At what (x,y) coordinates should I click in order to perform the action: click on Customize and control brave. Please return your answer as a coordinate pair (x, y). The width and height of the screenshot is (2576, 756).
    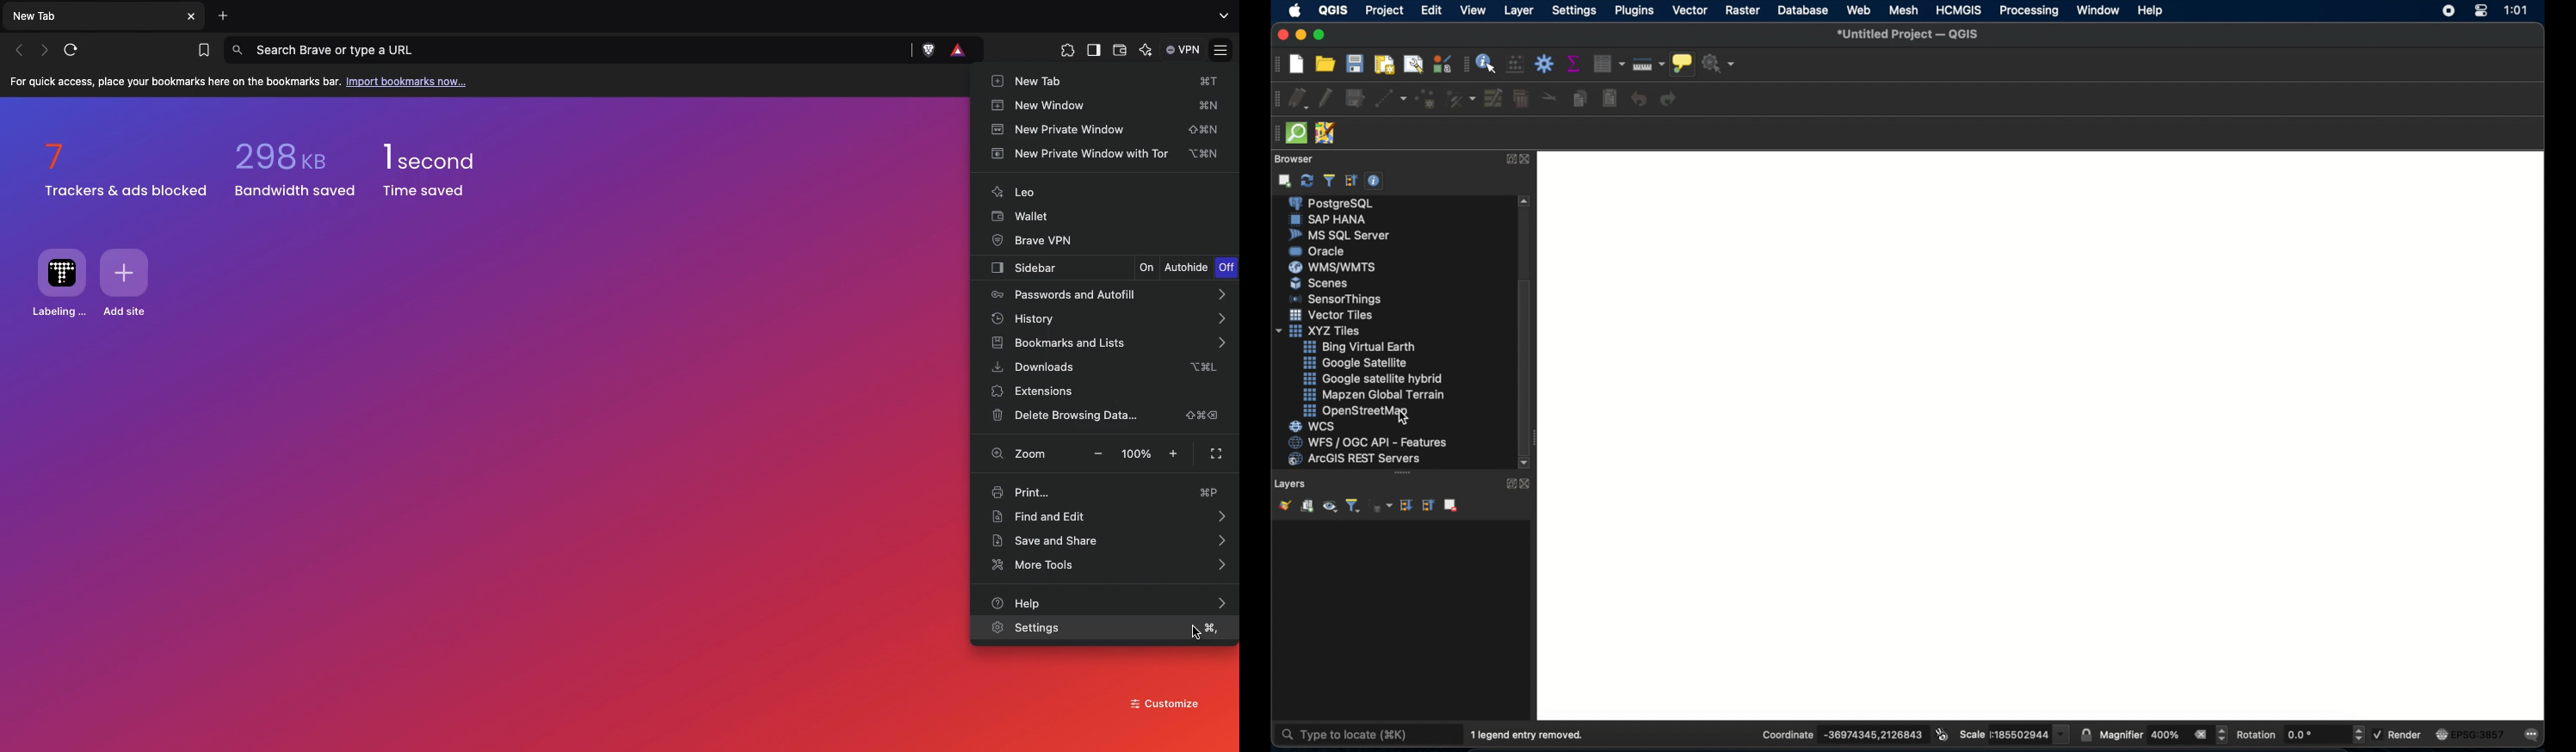
    Looking at the image, I should click on (1224, 51).